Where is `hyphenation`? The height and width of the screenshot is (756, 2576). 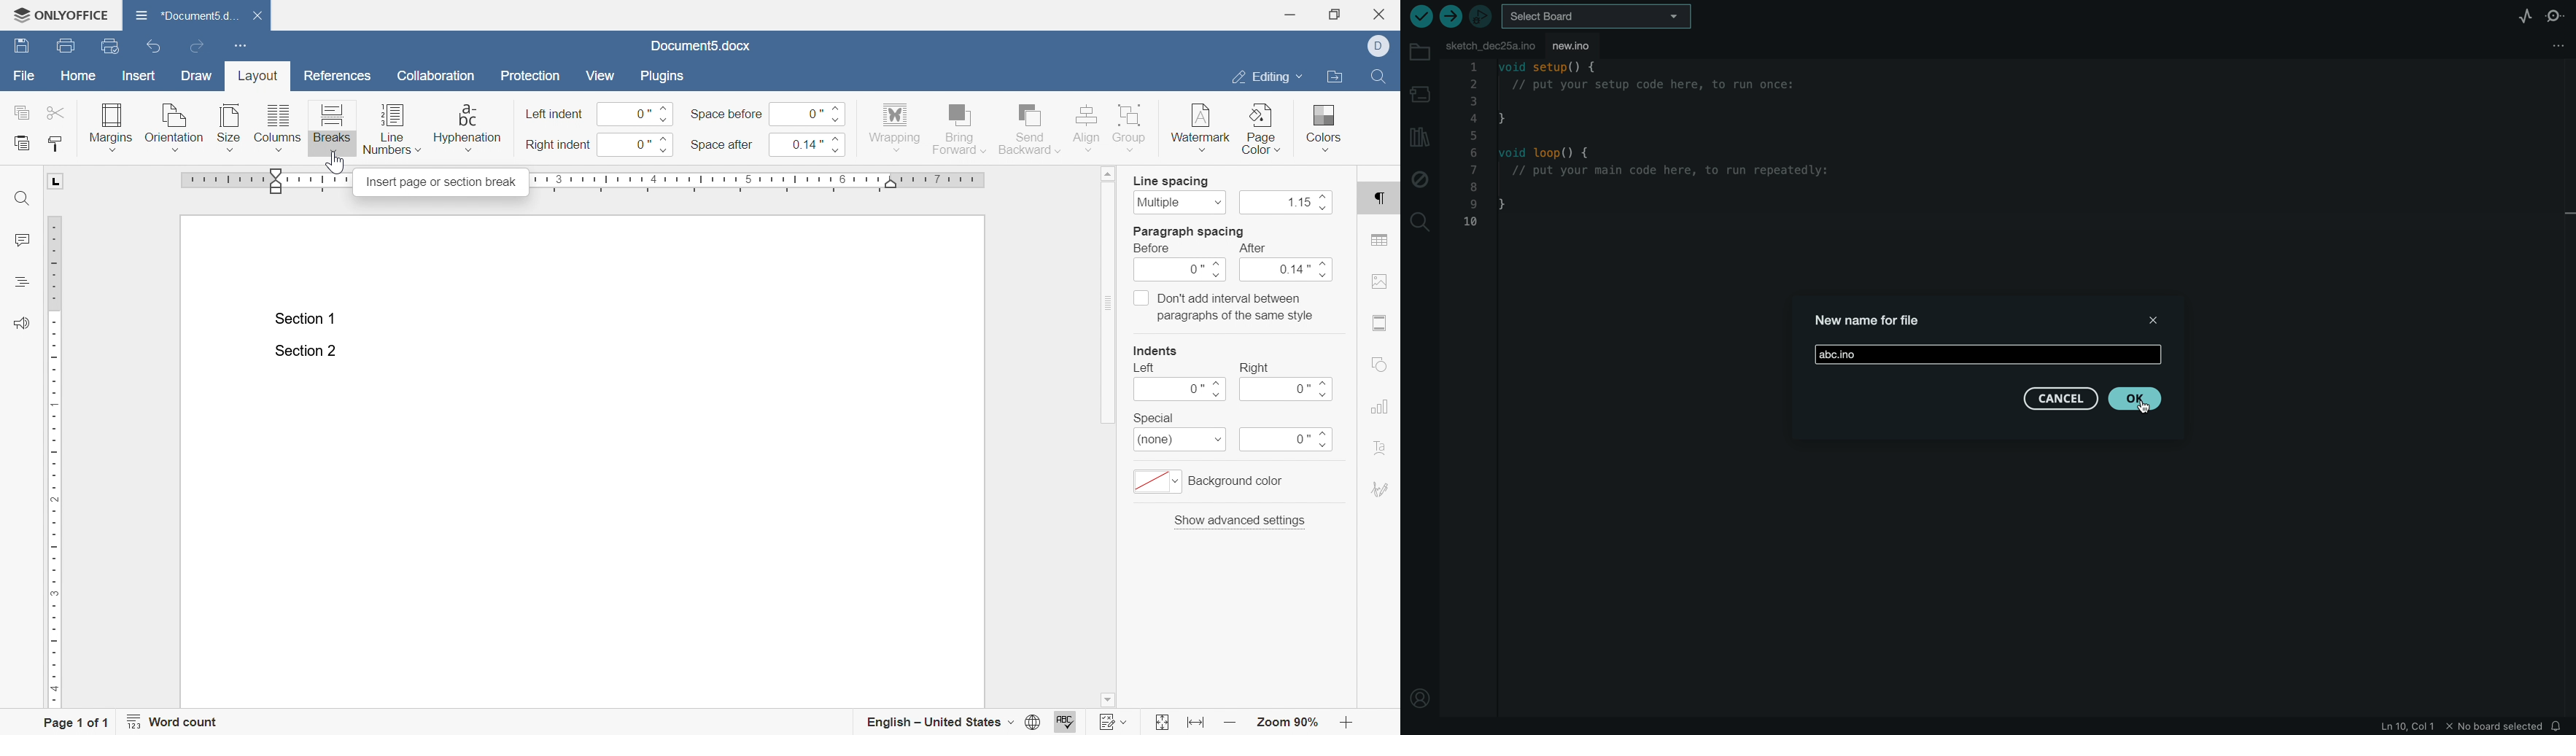 hyphenation is located at coordinates (467, 126).